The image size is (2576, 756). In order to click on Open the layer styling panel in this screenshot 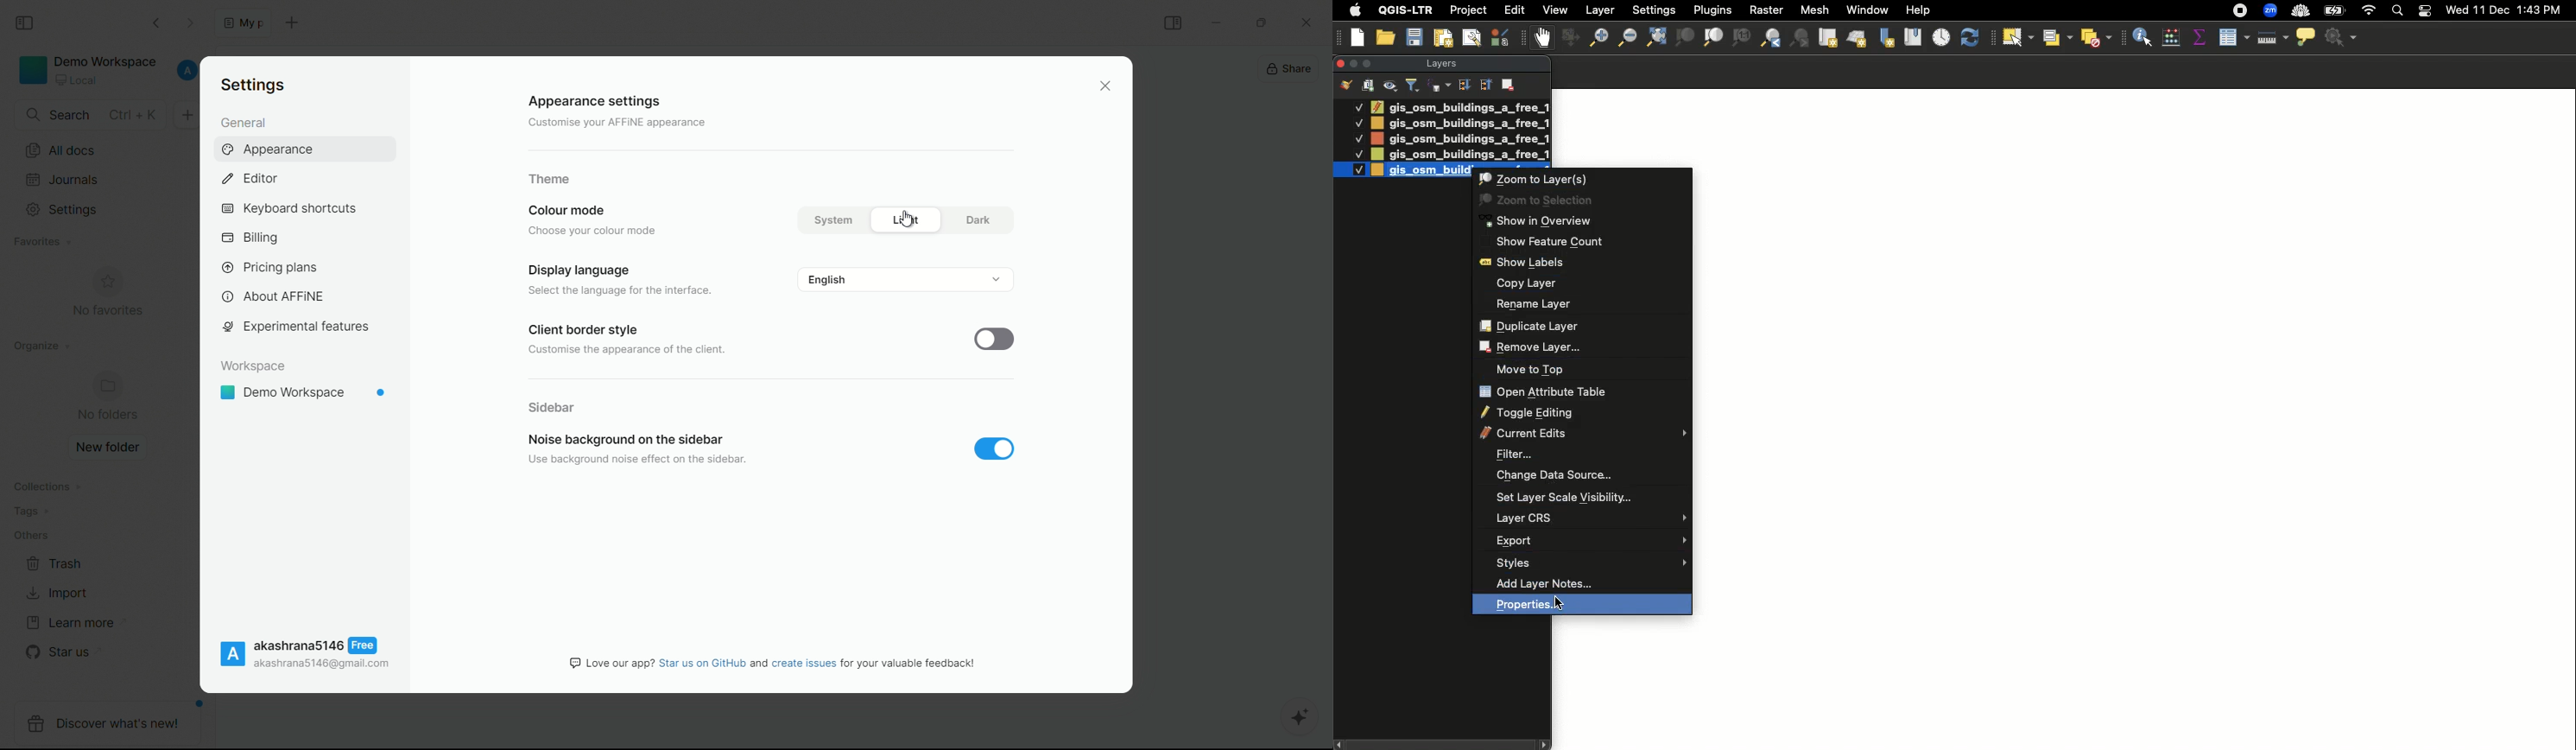, I will do `click(1346, 86)`.